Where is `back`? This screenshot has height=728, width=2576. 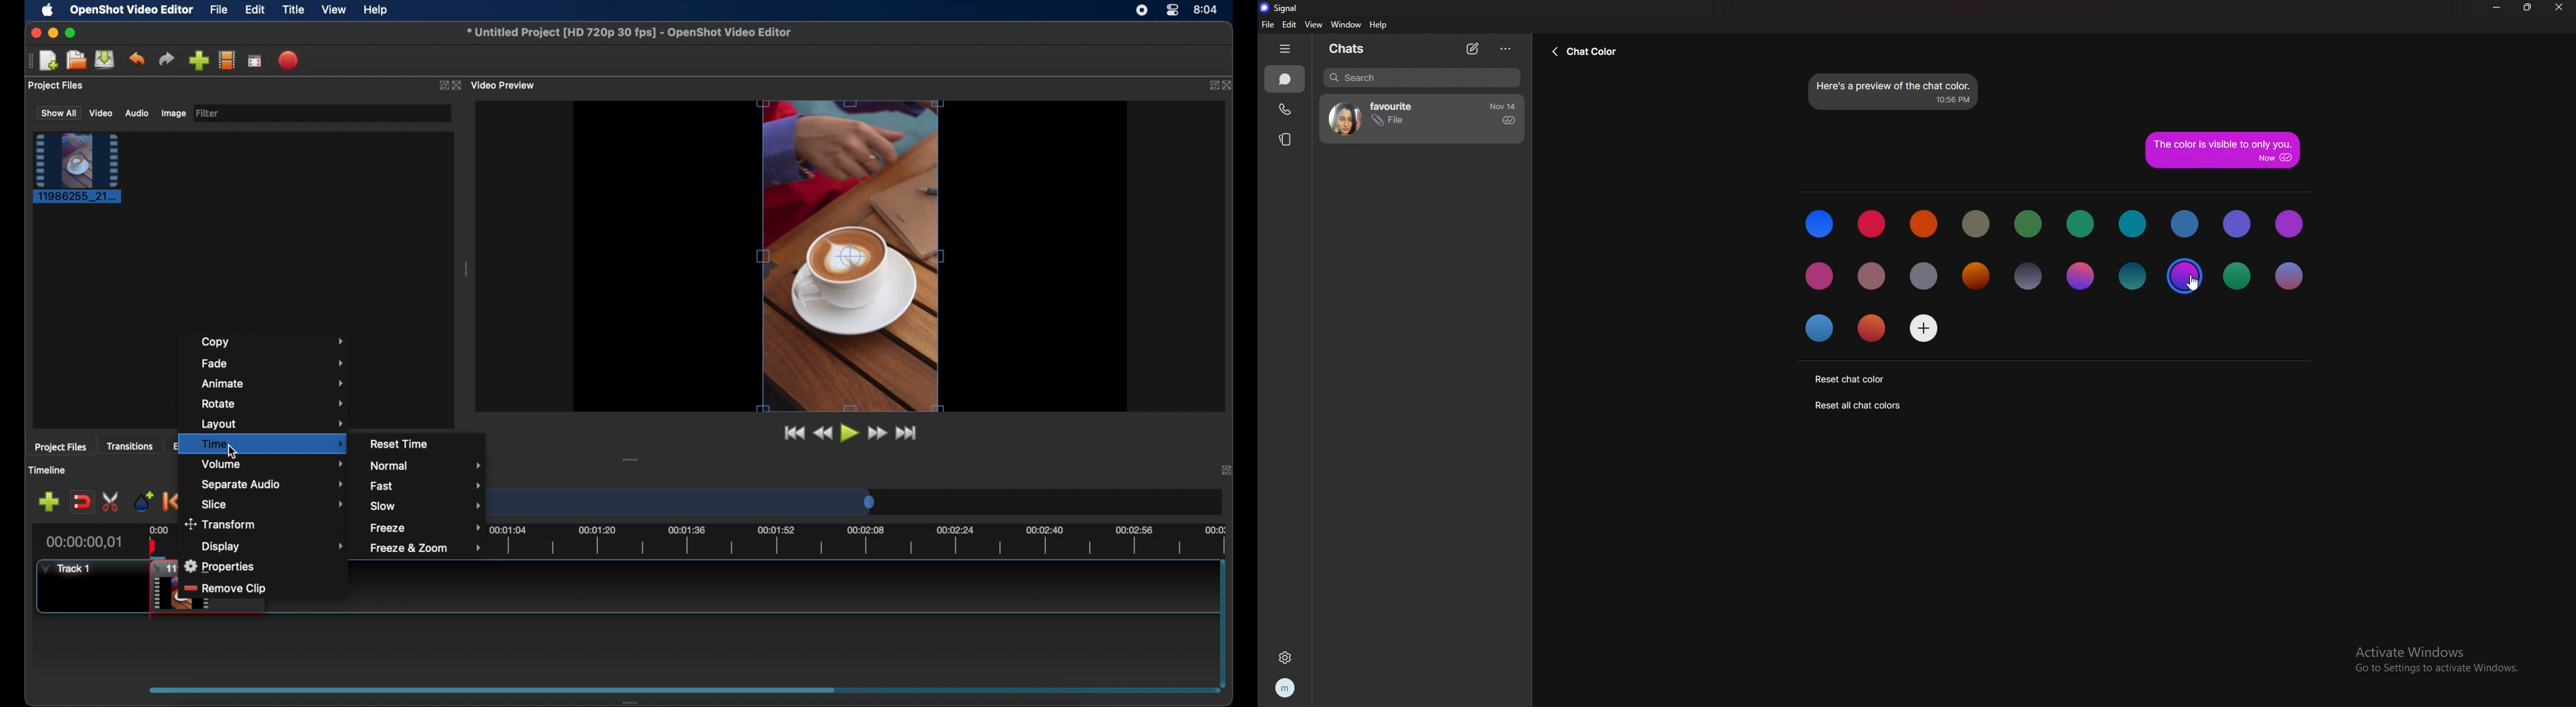
back is located at coordinates (1588, 53).